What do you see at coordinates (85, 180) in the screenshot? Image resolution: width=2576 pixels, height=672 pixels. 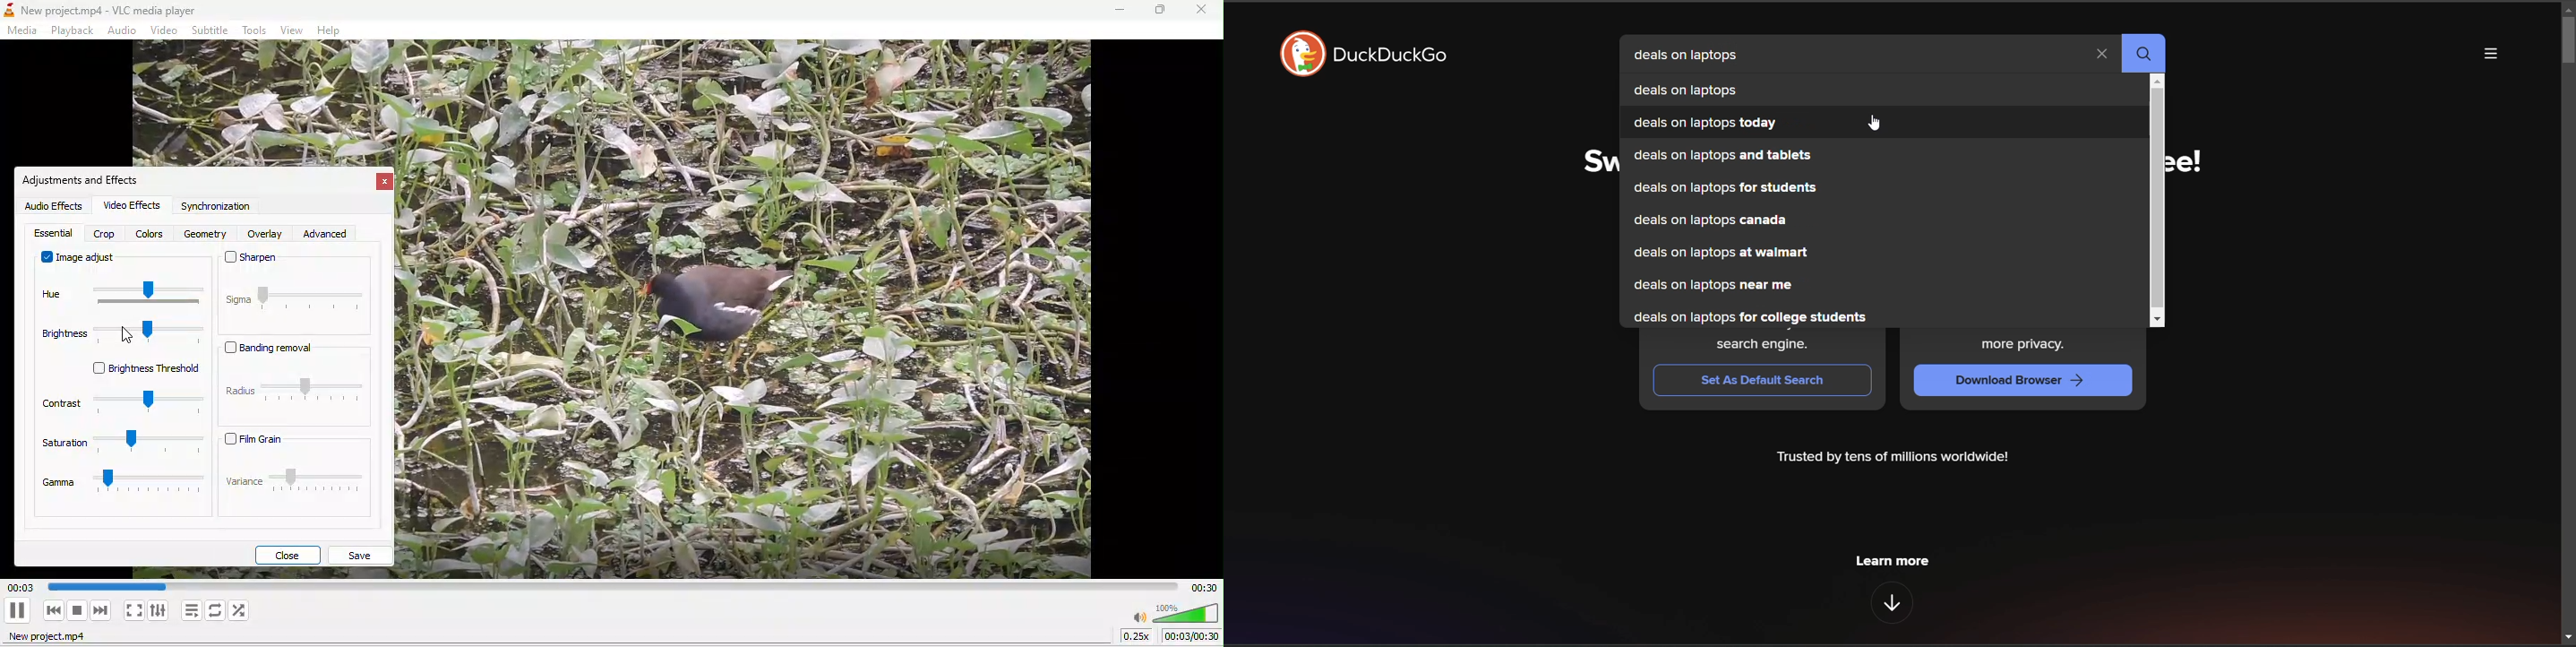 I see `adjustments and effects` at bounding box center [85, 180].